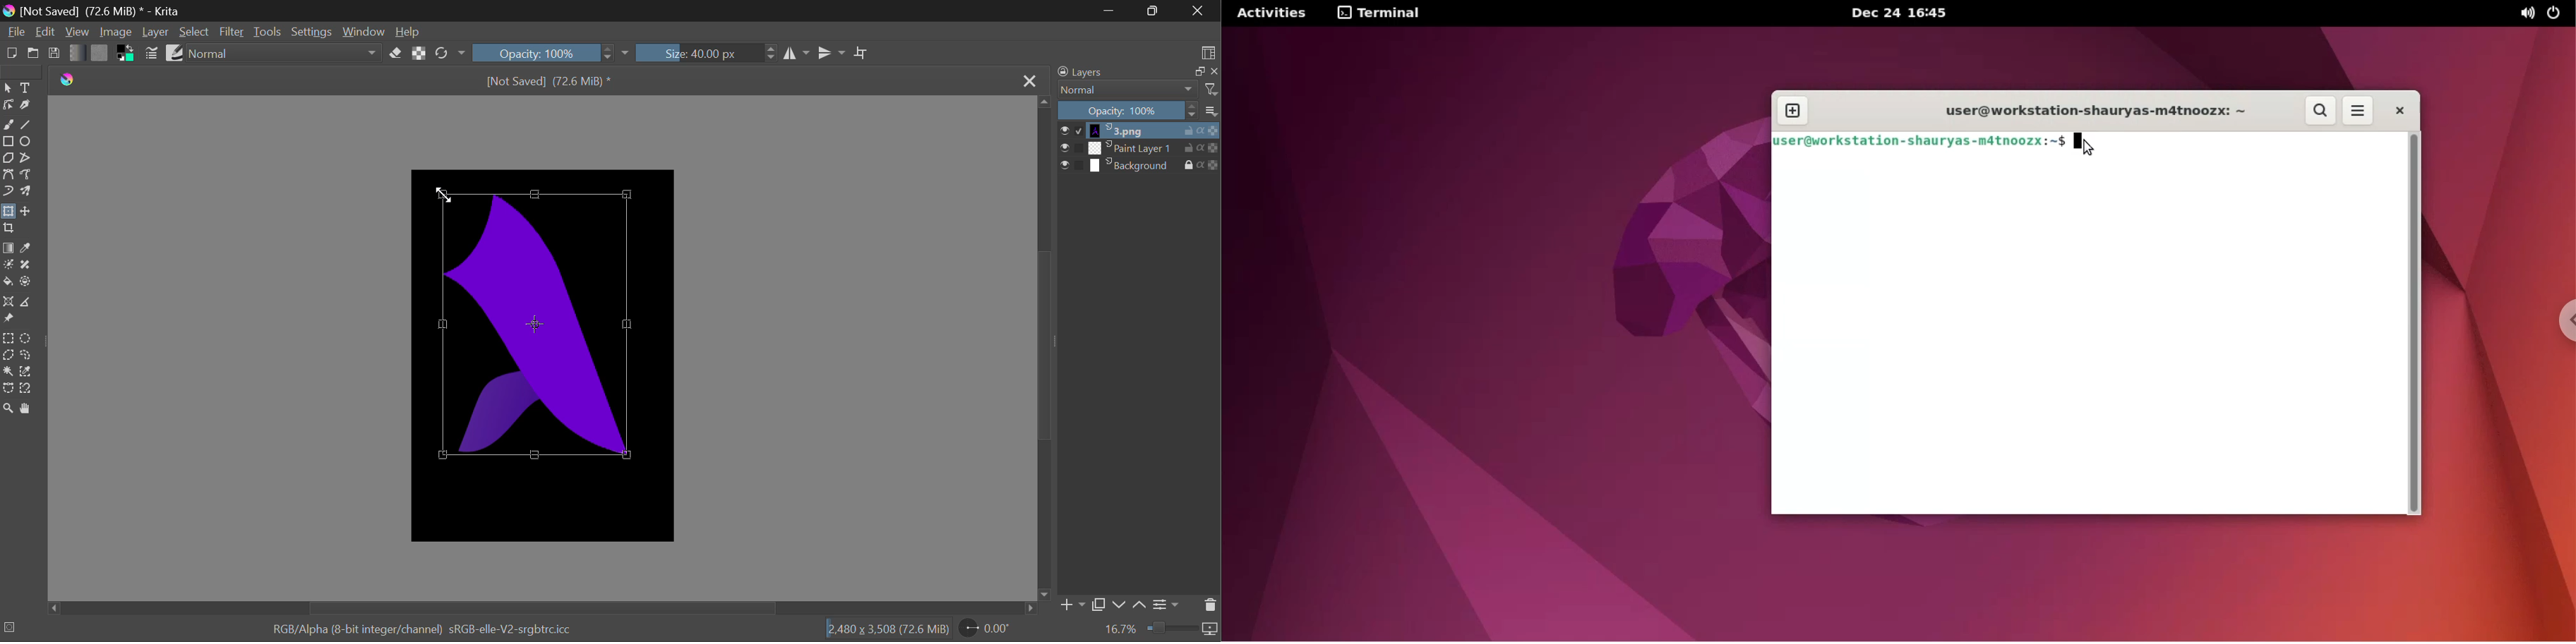 This screenshot has height=644, width=2576. I want to click on Polygon Selection Tool, so click(8, 356).